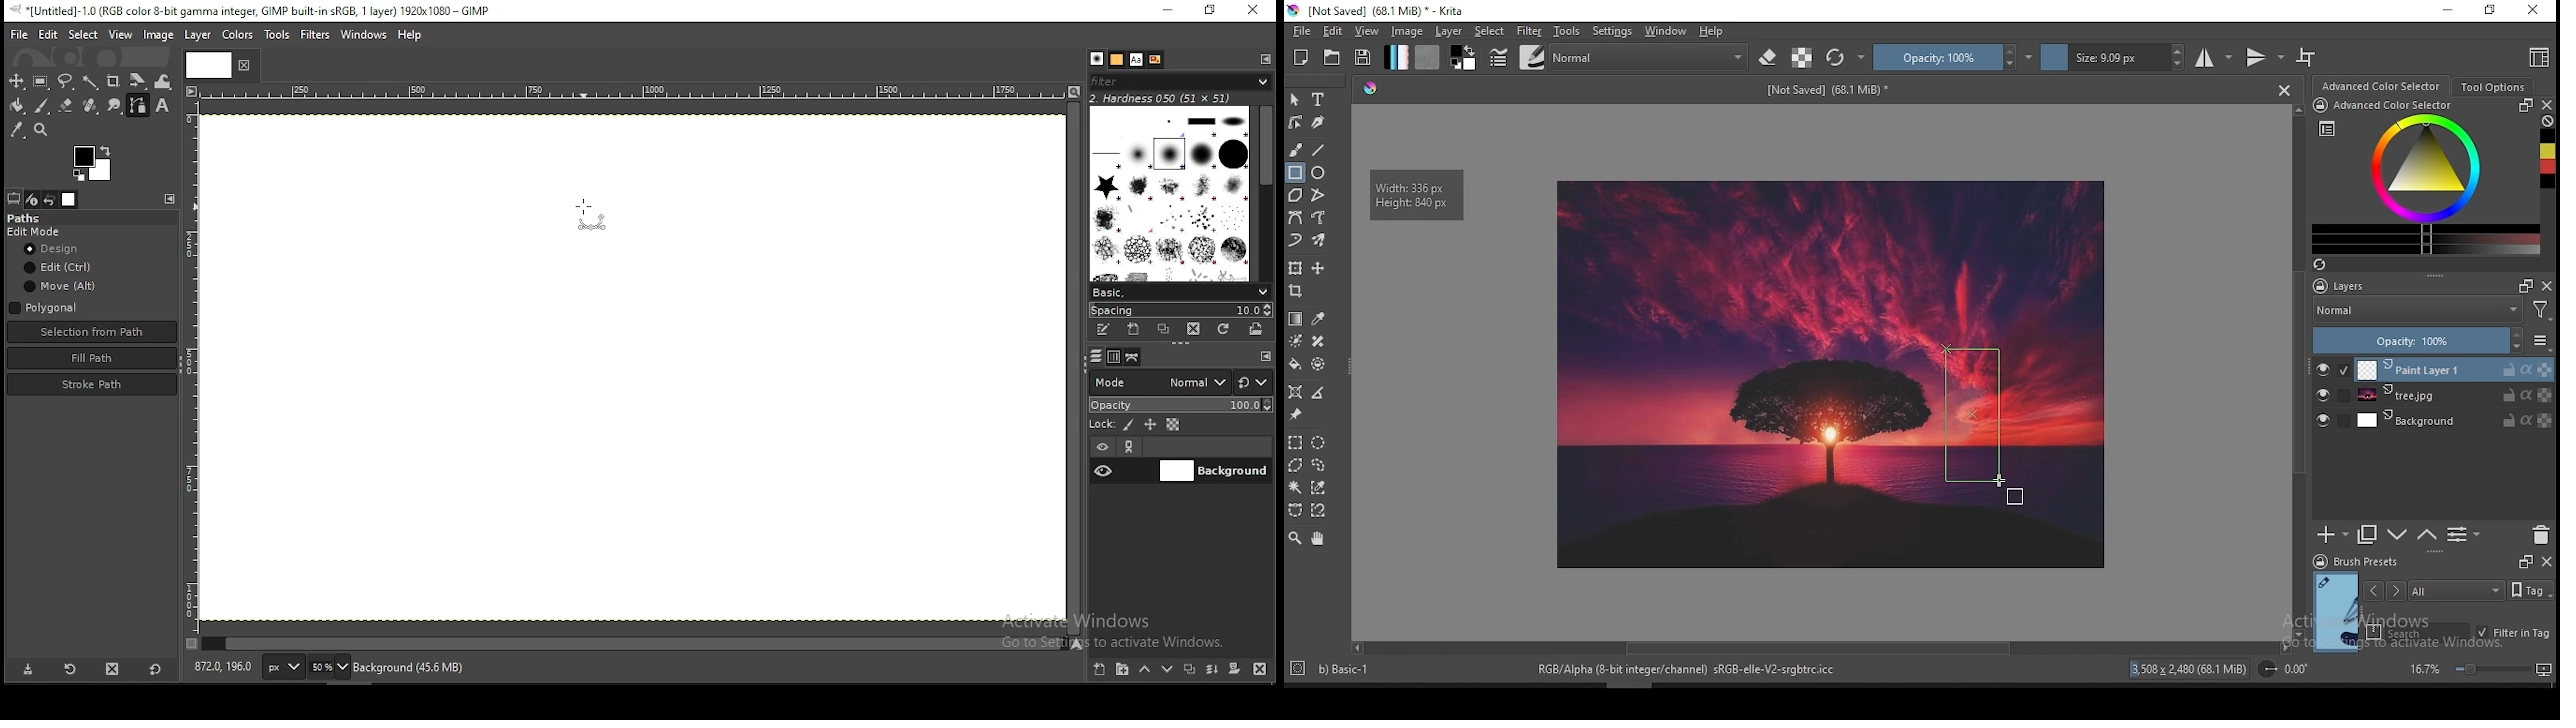 The width and height of the screenshot is (2576, 728). I want to click on smart patch tool, so click(1318, 341).